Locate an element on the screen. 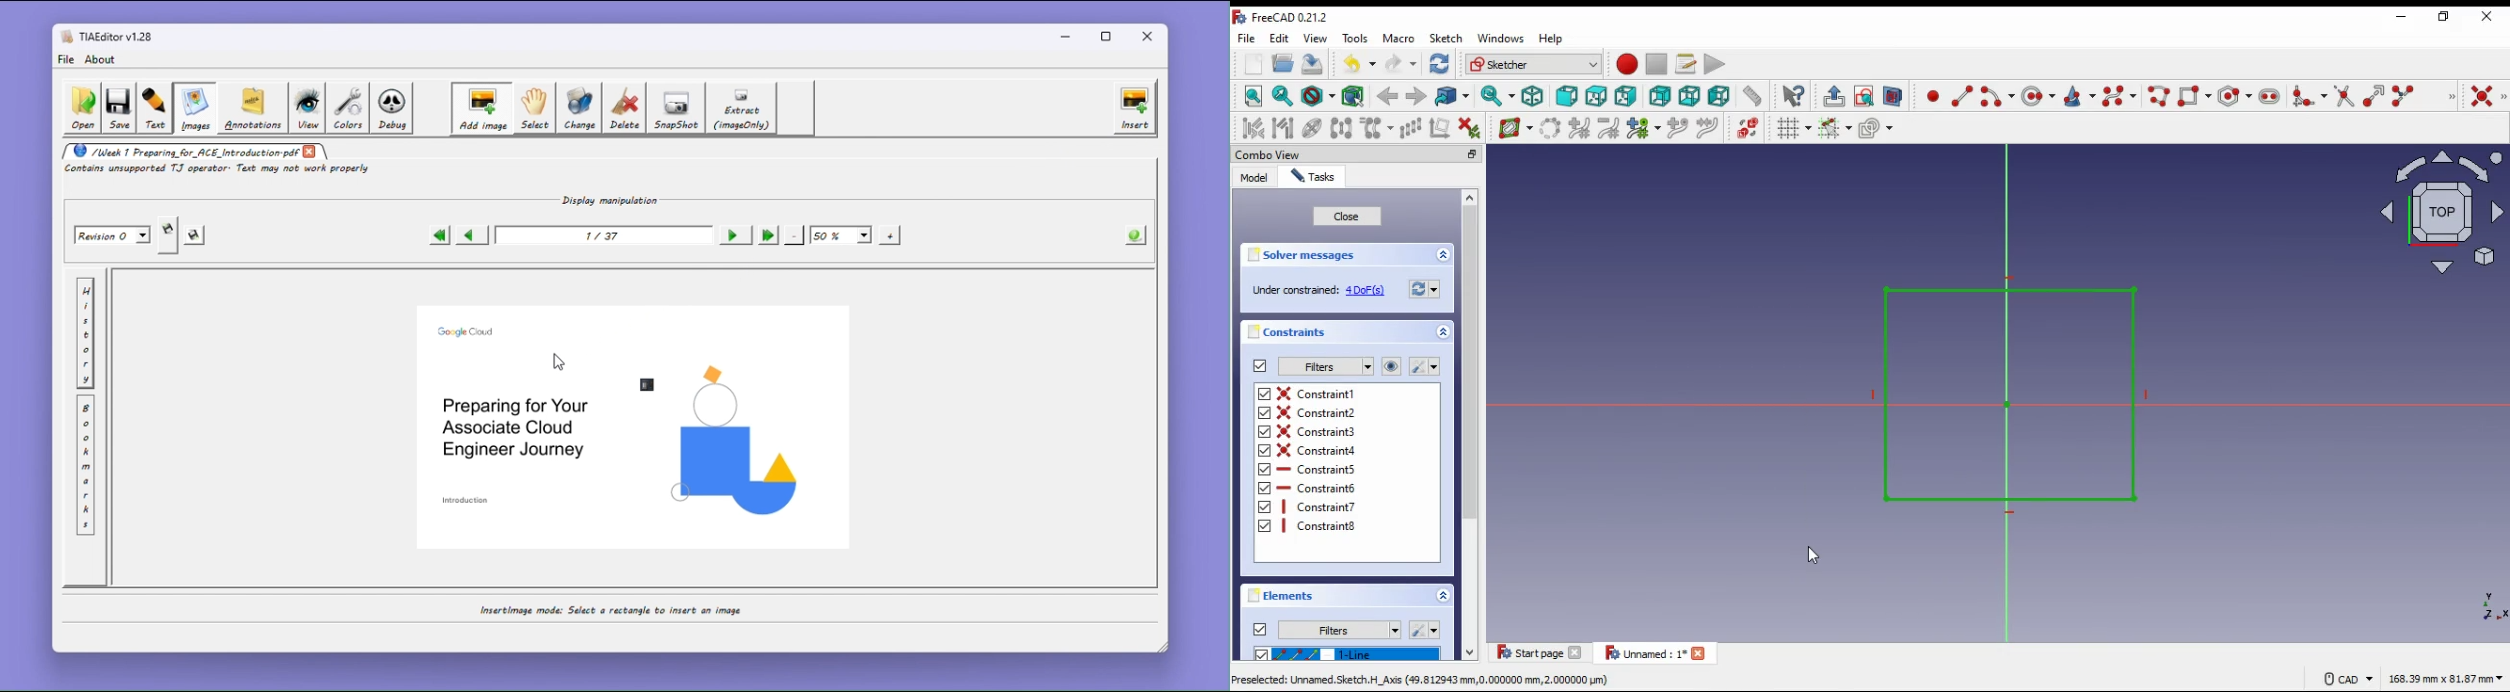 The height and width of the screenshot is (700, 2520). draw style is located at coordinates (1319, 96).